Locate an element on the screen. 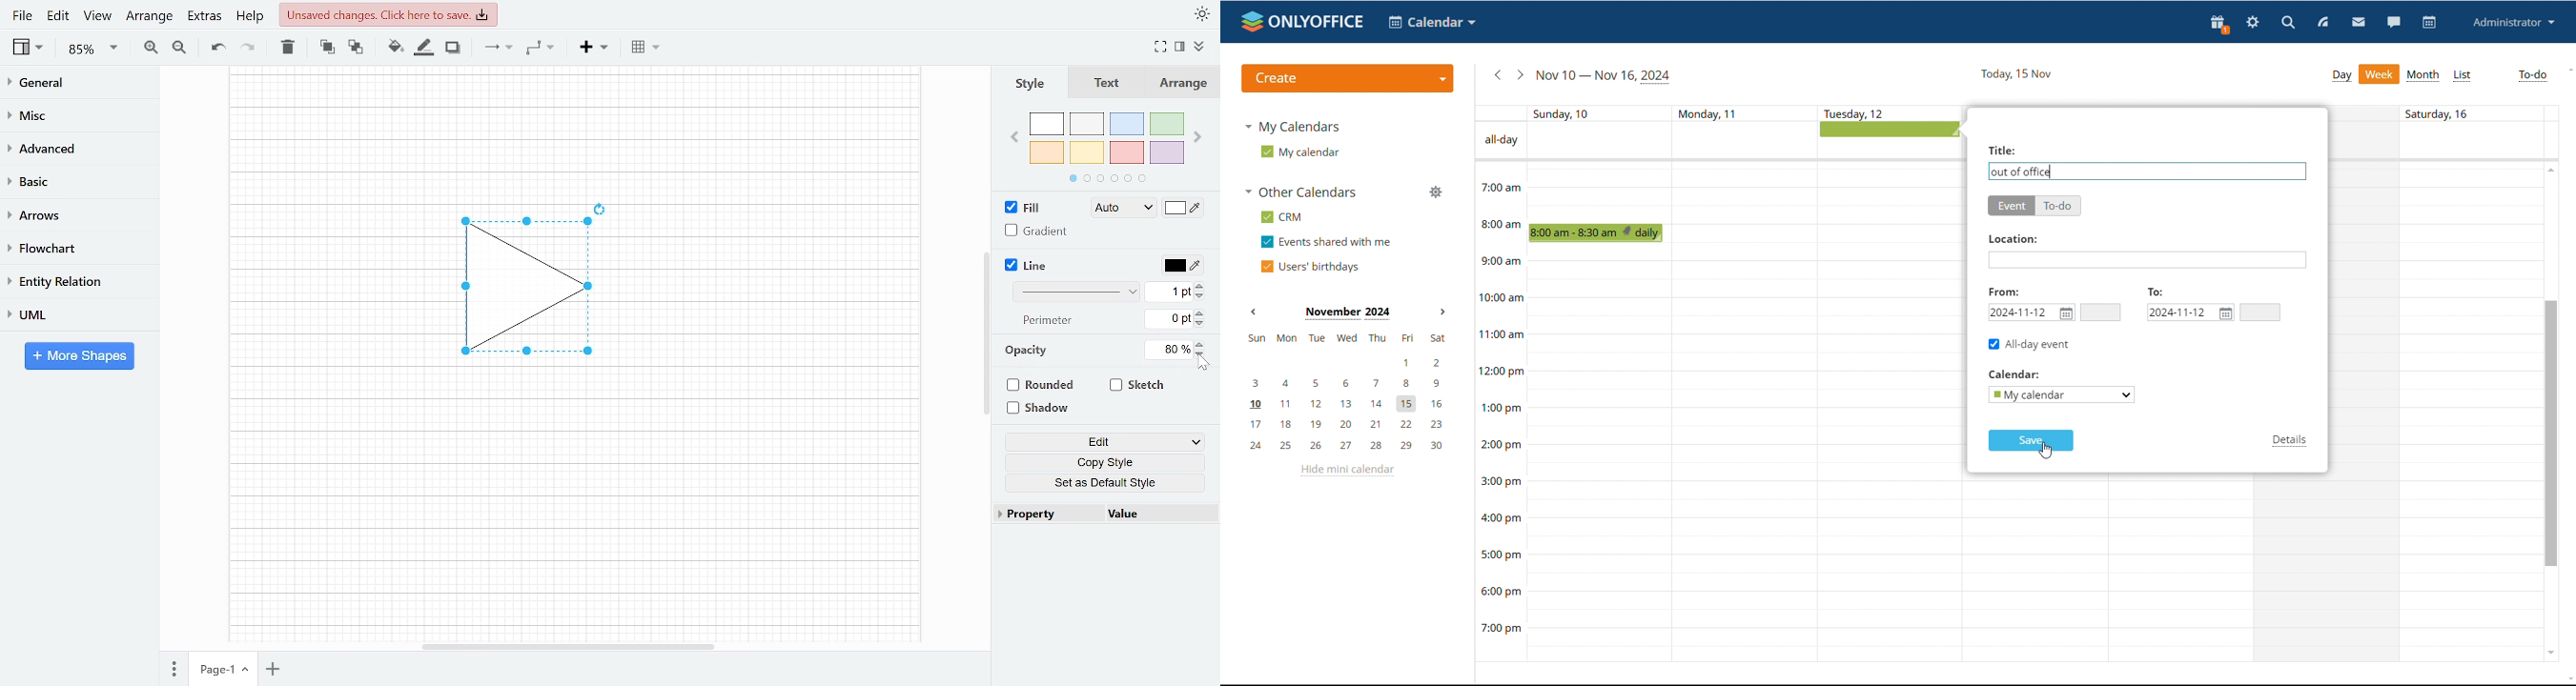 The width and height of the screenshot is (2576, 700). start date is located at coordinates (2032, 313).